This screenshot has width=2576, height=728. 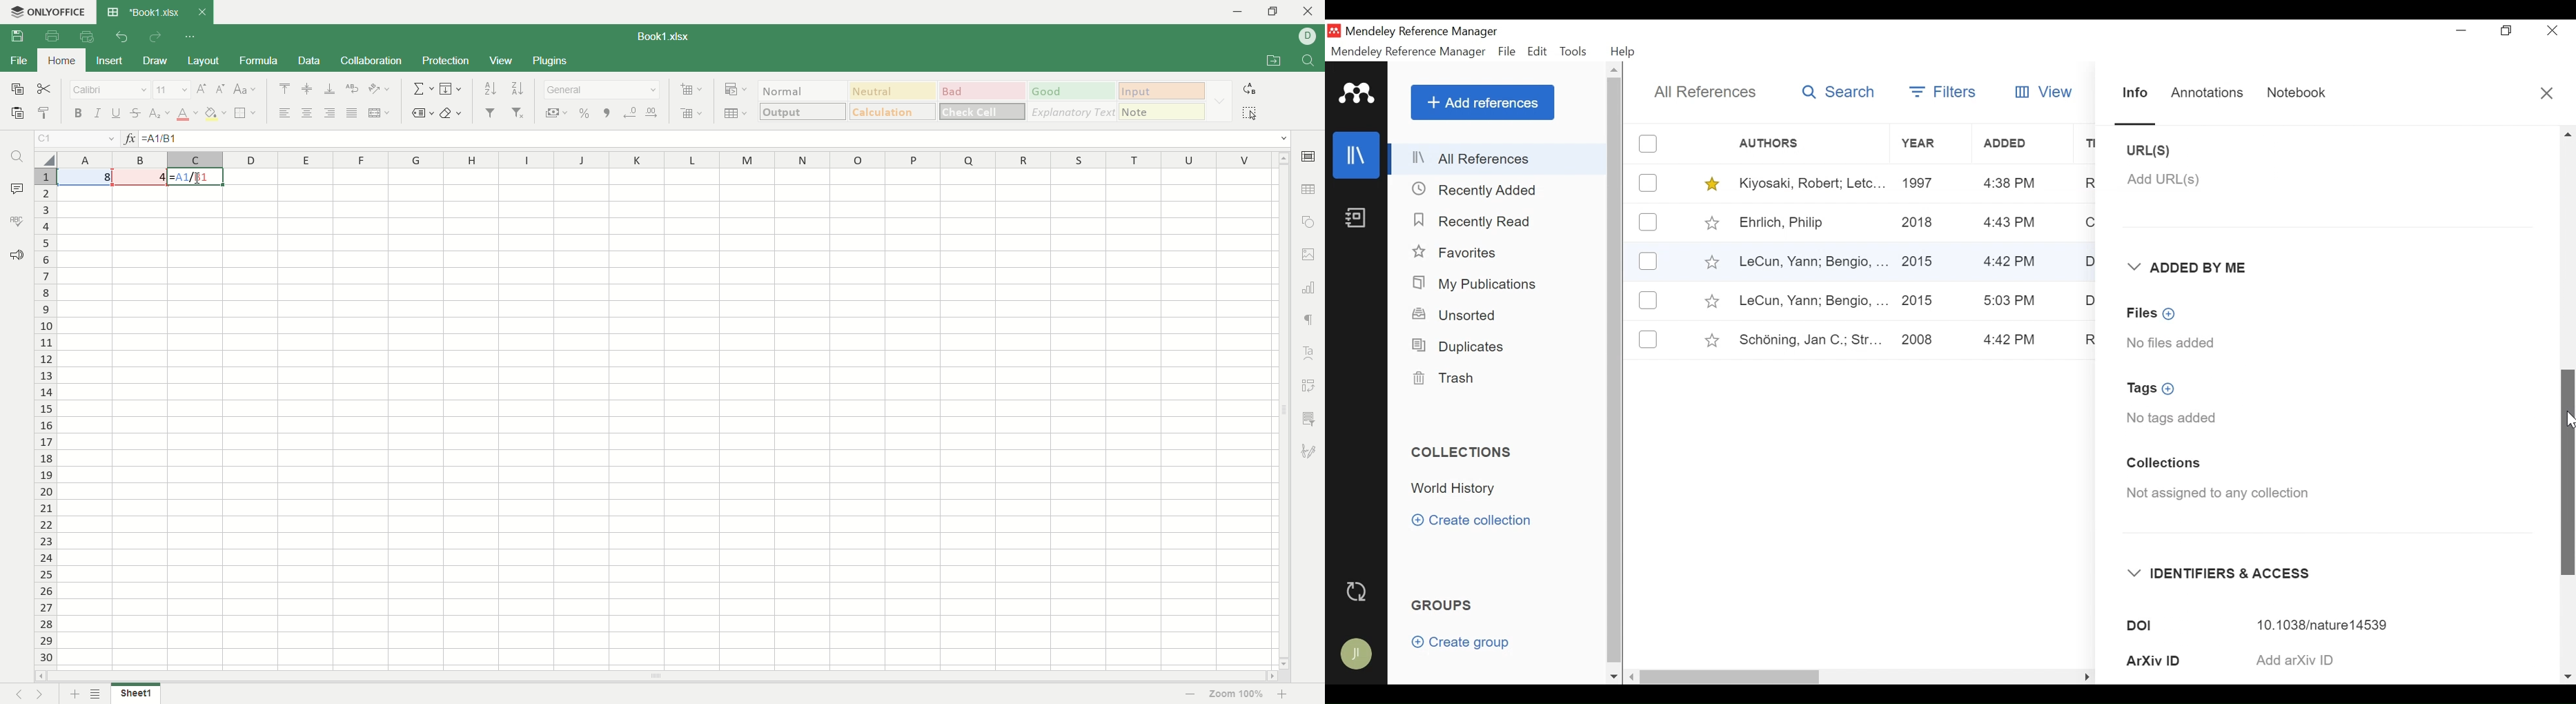 What do you see at coordinates (2011, 340) in the screenshot?
I see `4:42 PM` at bounding box center [2011, 340].